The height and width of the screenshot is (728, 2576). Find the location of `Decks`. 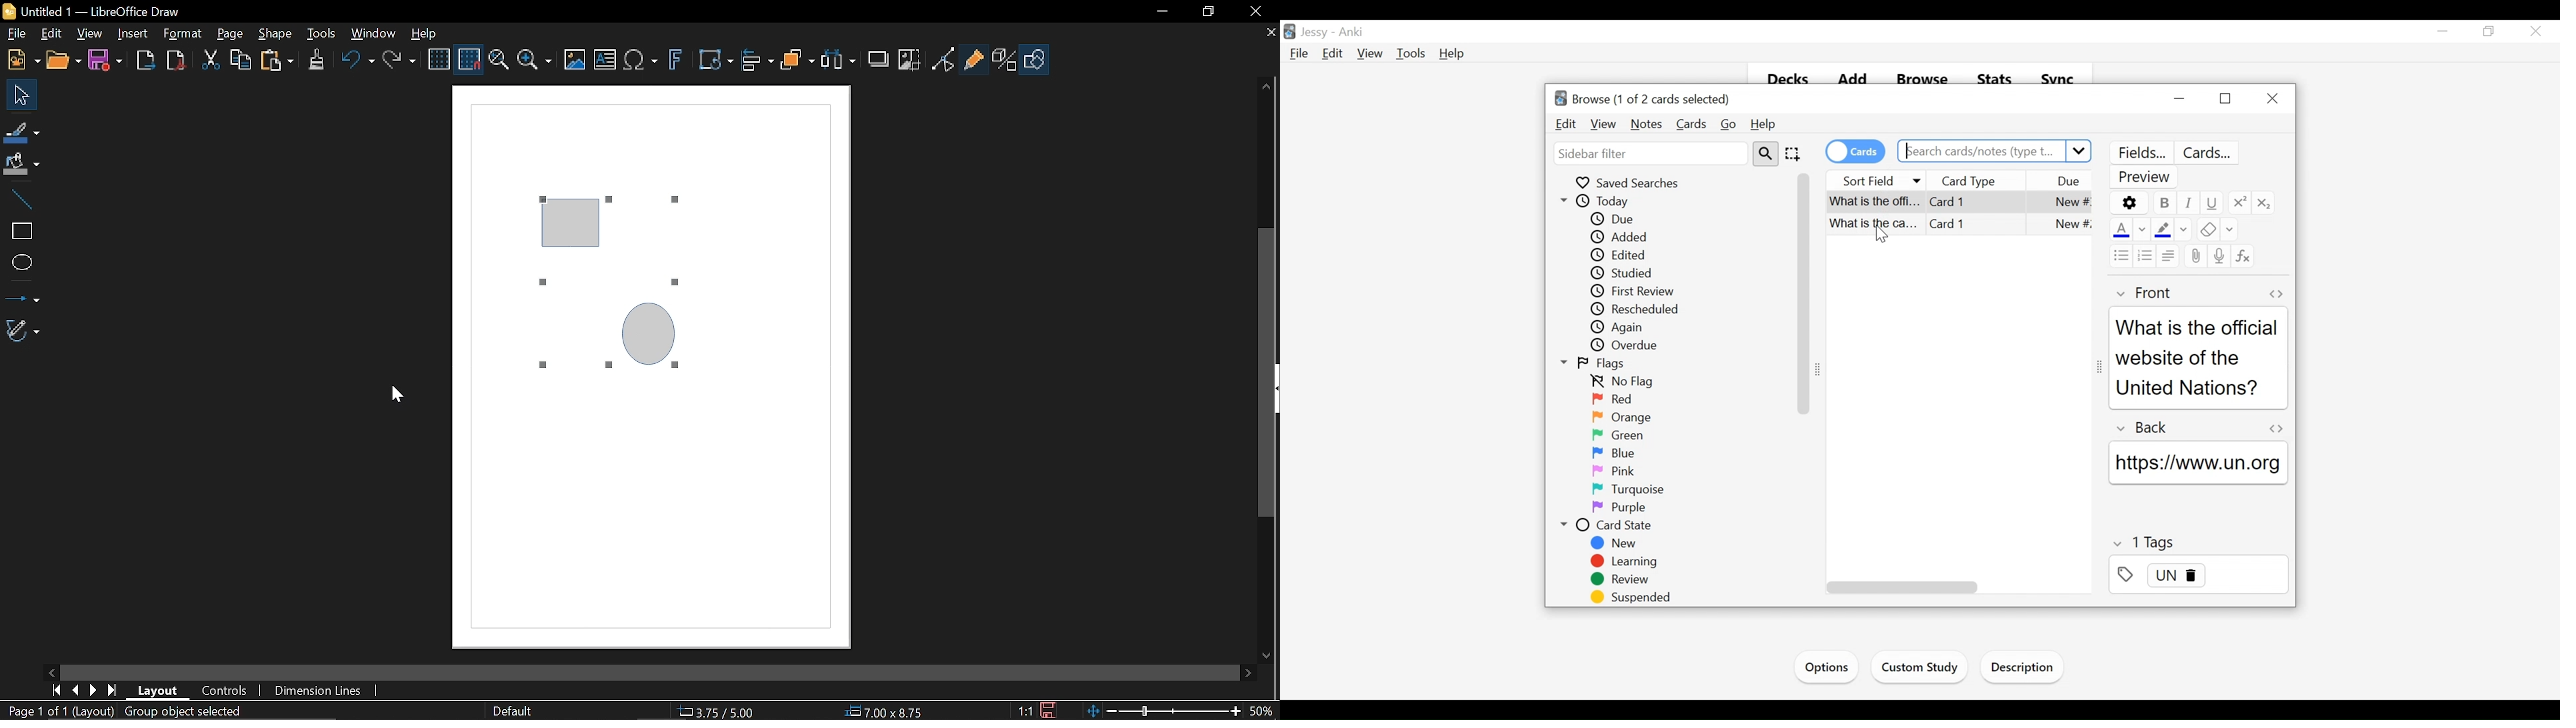

Decks is located at coordinates (1782, 81).